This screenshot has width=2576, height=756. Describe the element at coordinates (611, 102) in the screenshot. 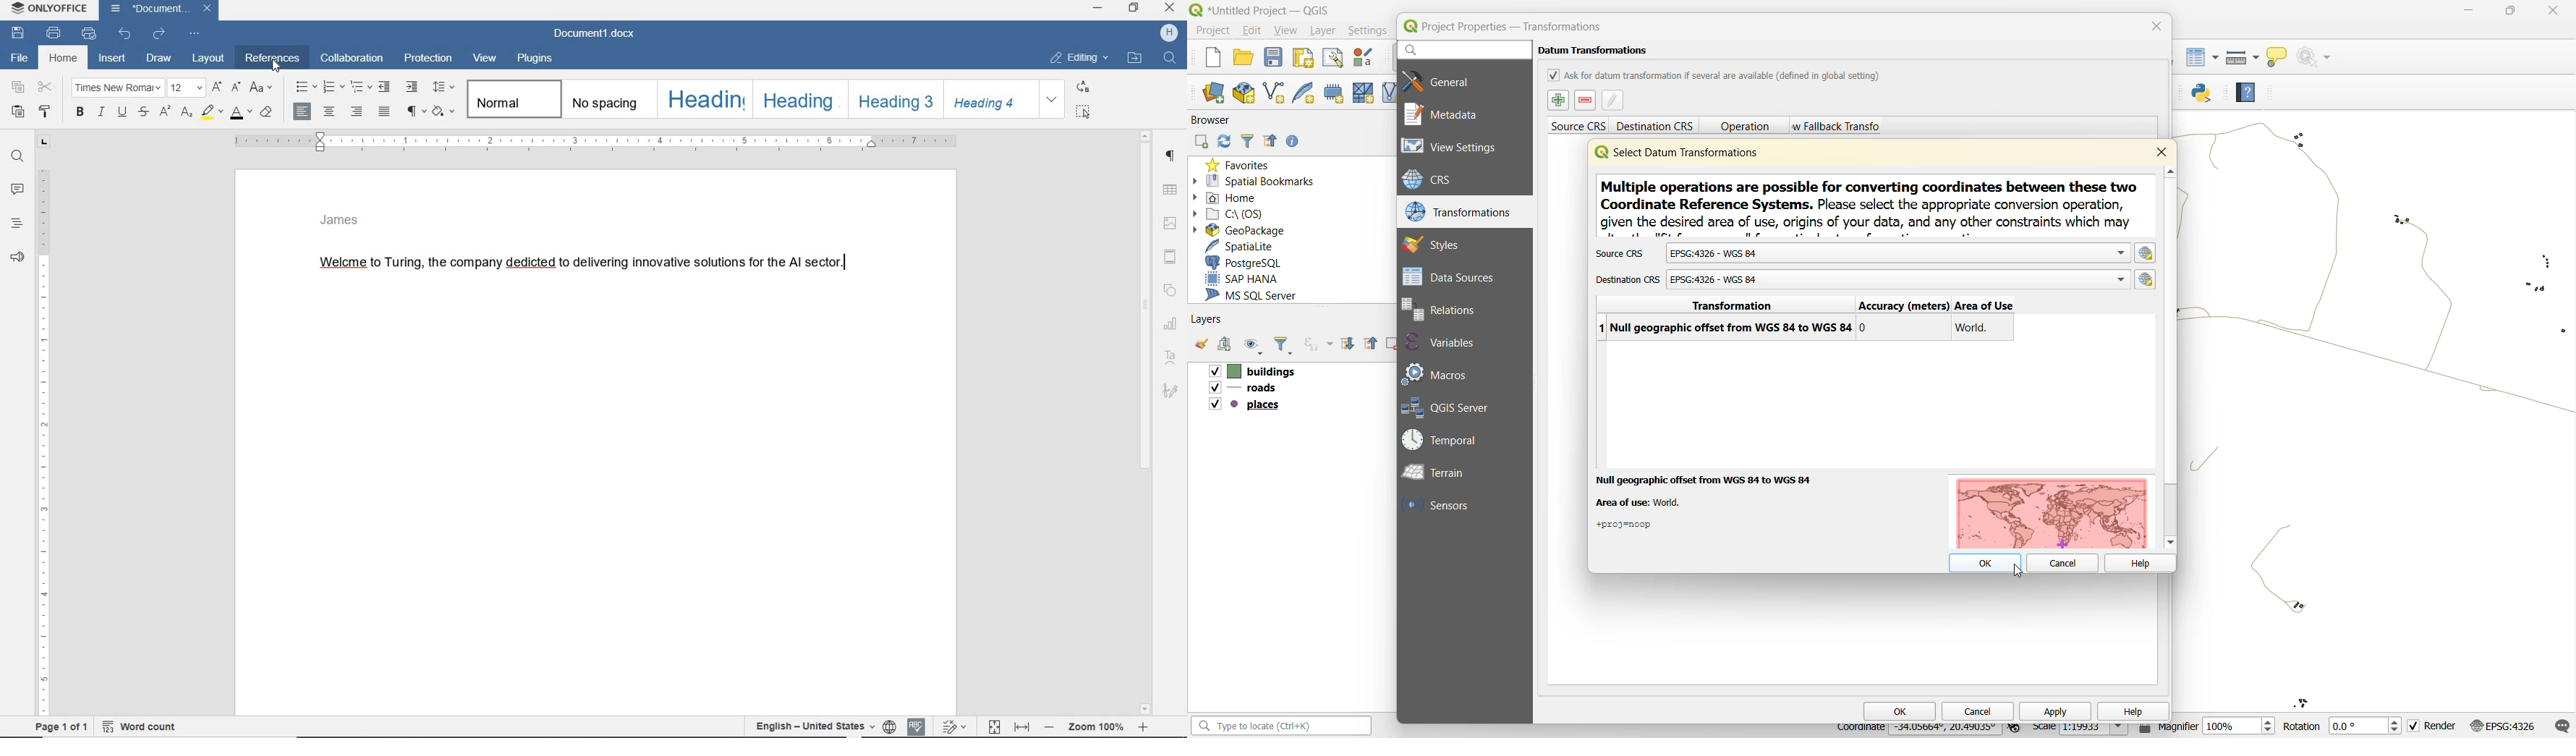

I see `no spacing` at that location.